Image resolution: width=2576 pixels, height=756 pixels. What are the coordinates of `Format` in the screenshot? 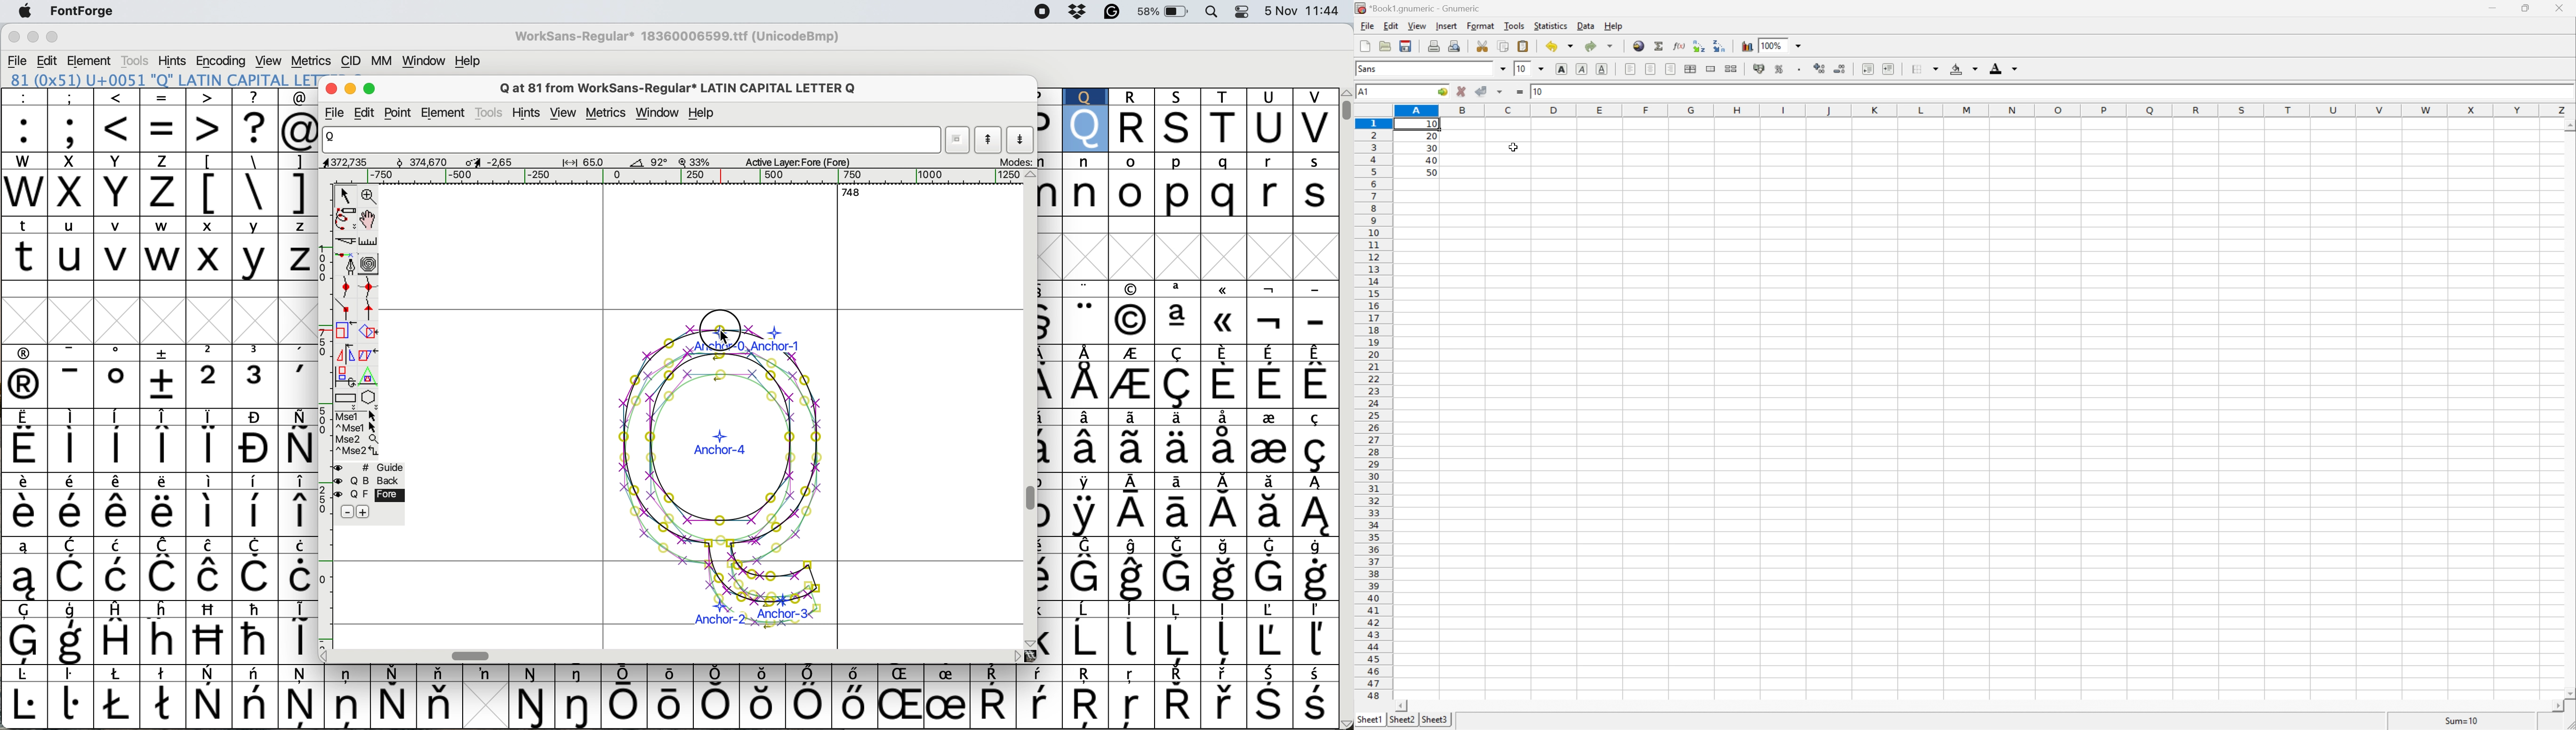 It's located at (1480, 25).